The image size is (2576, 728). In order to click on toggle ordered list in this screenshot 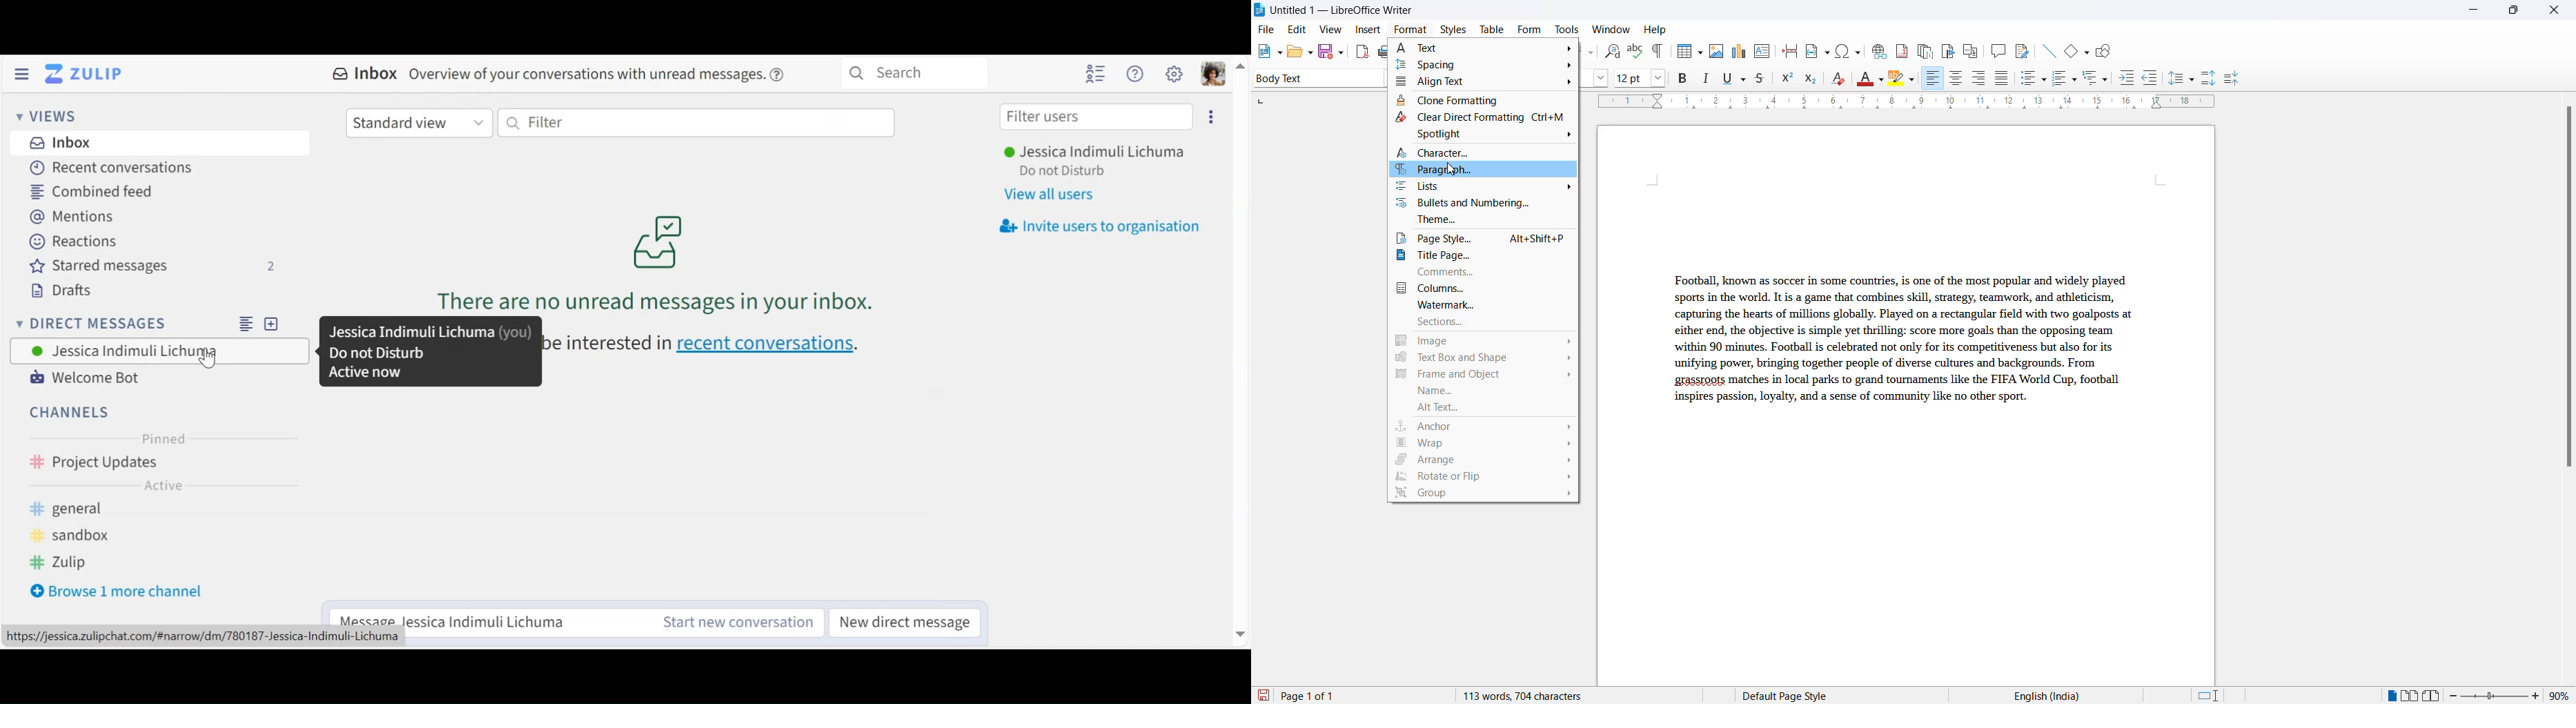, I will do `click(2065, 79)`.